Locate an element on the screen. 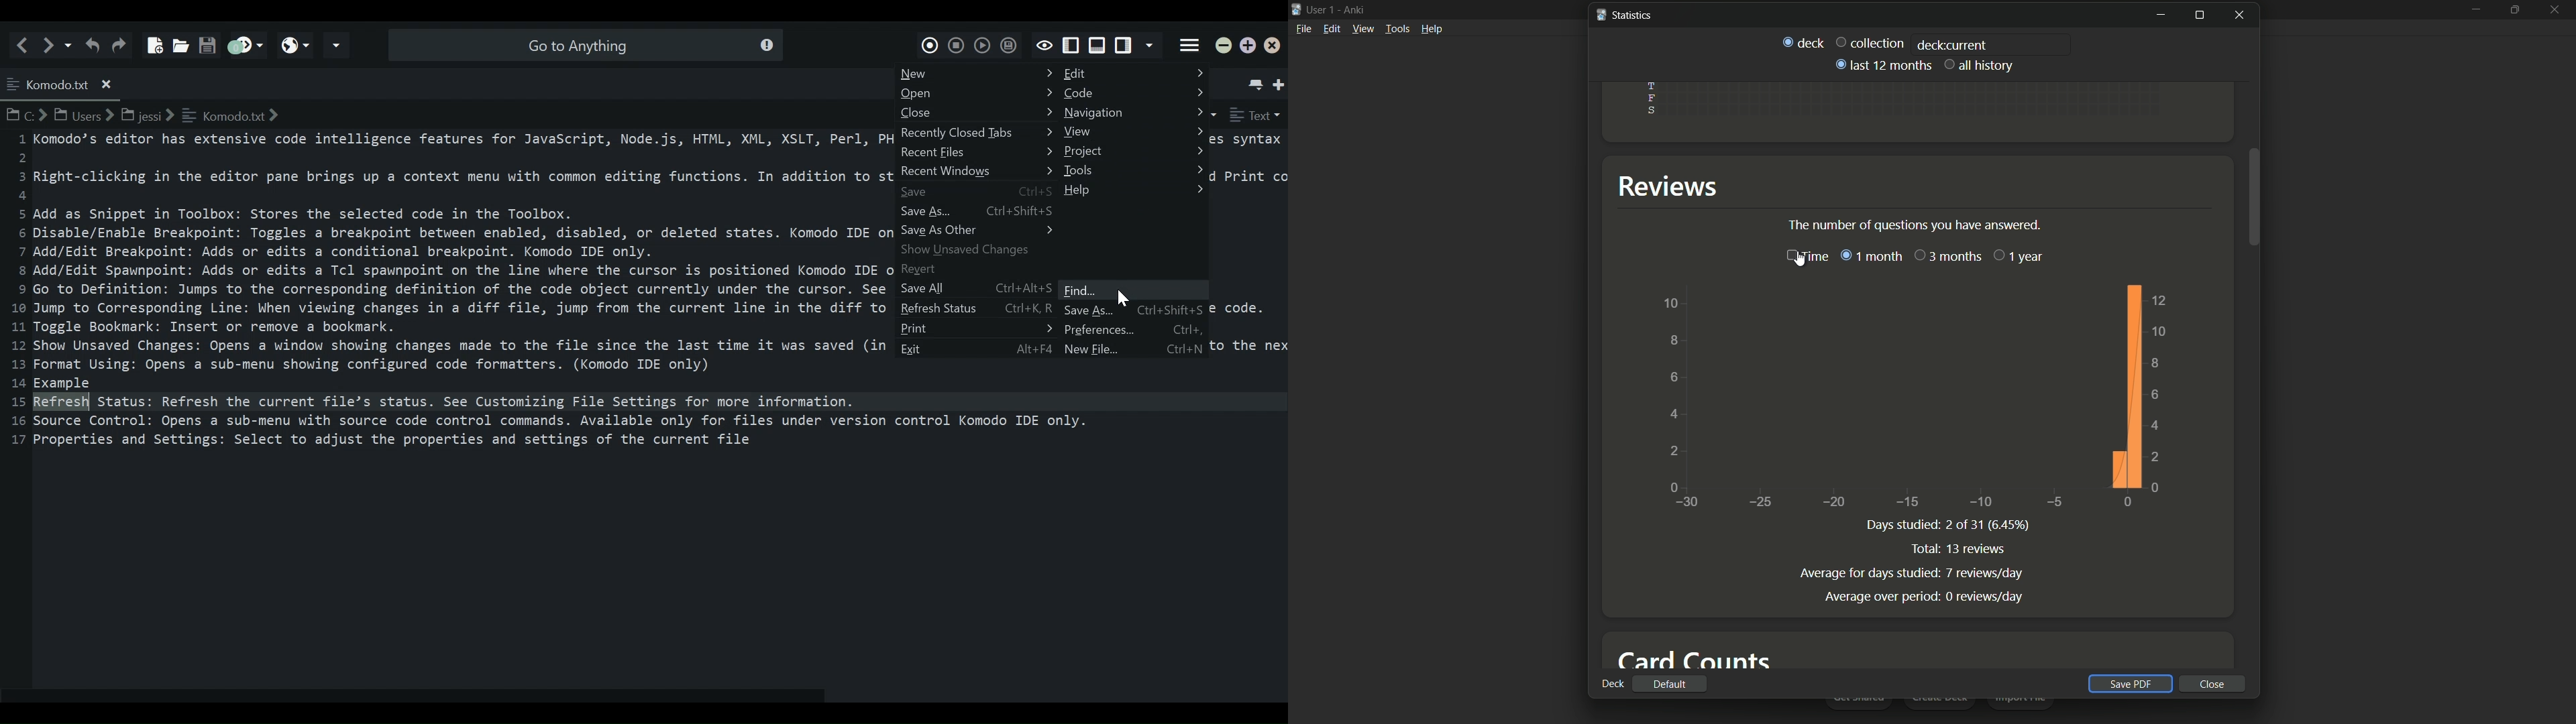 This screenshot has height=728, width=2576. collection deck : current is located at coordinates (1910, 44).